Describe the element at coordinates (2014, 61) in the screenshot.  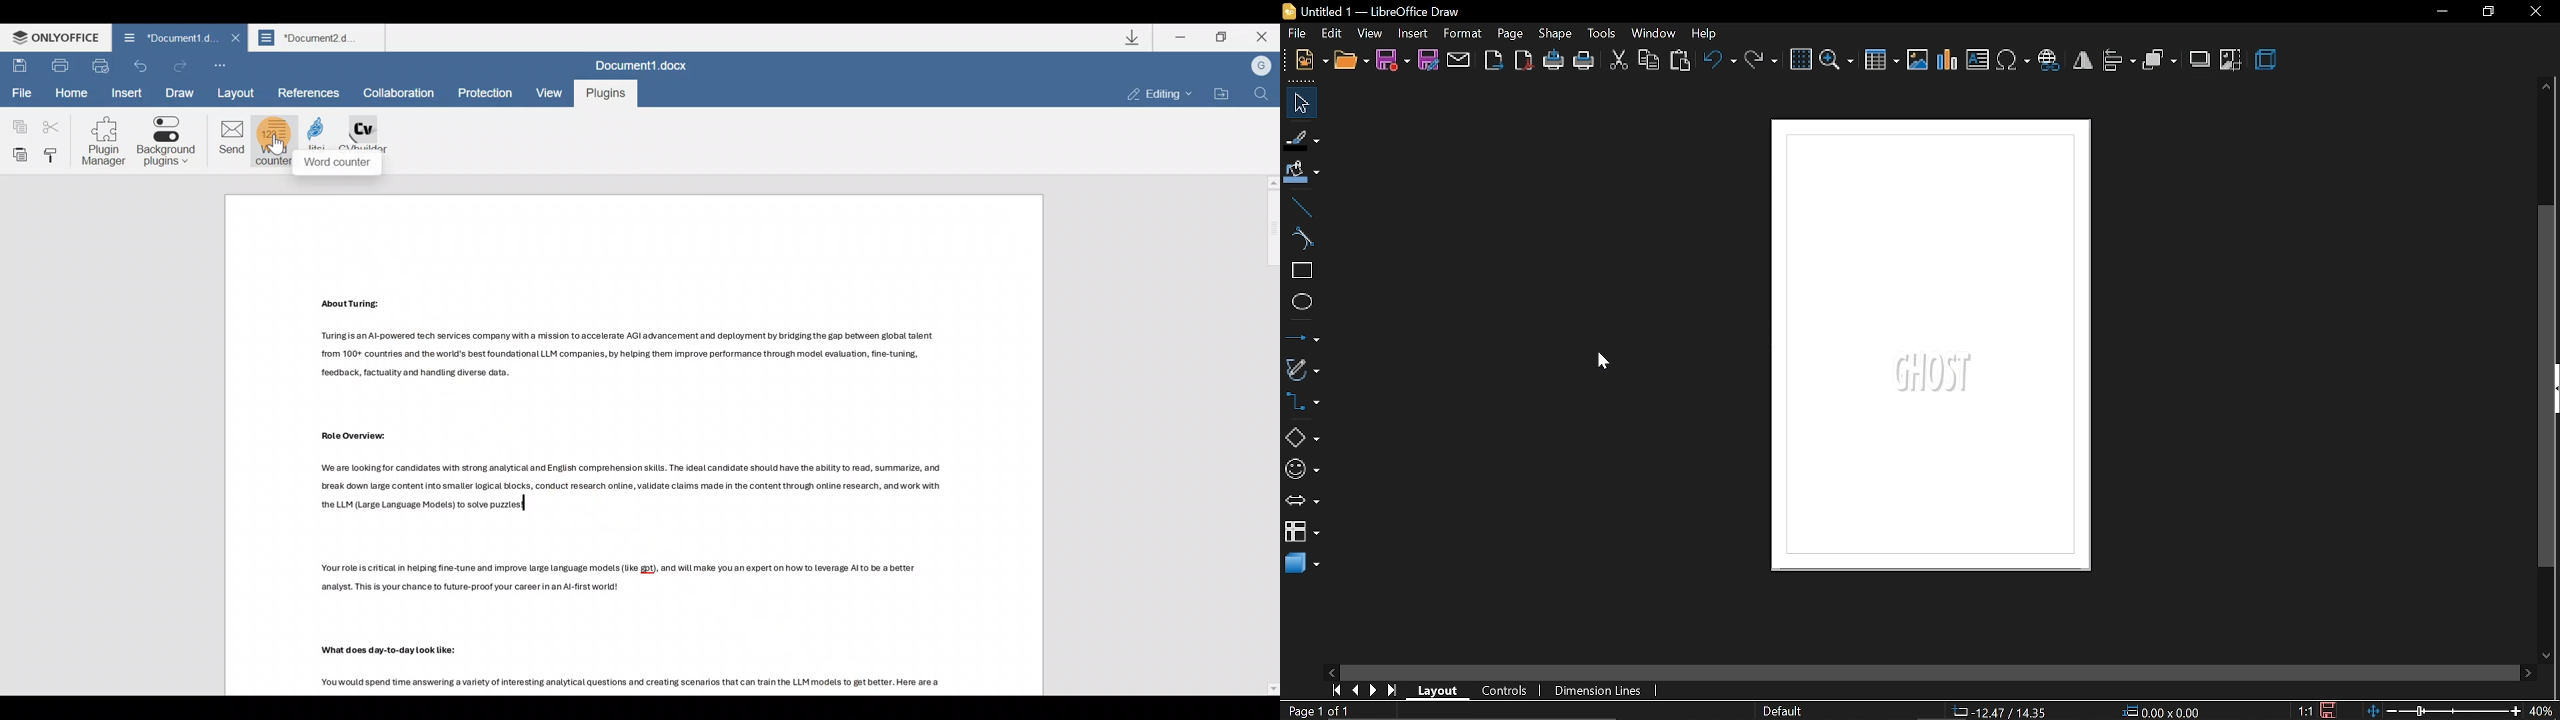
I see `insert symbol` at that location.